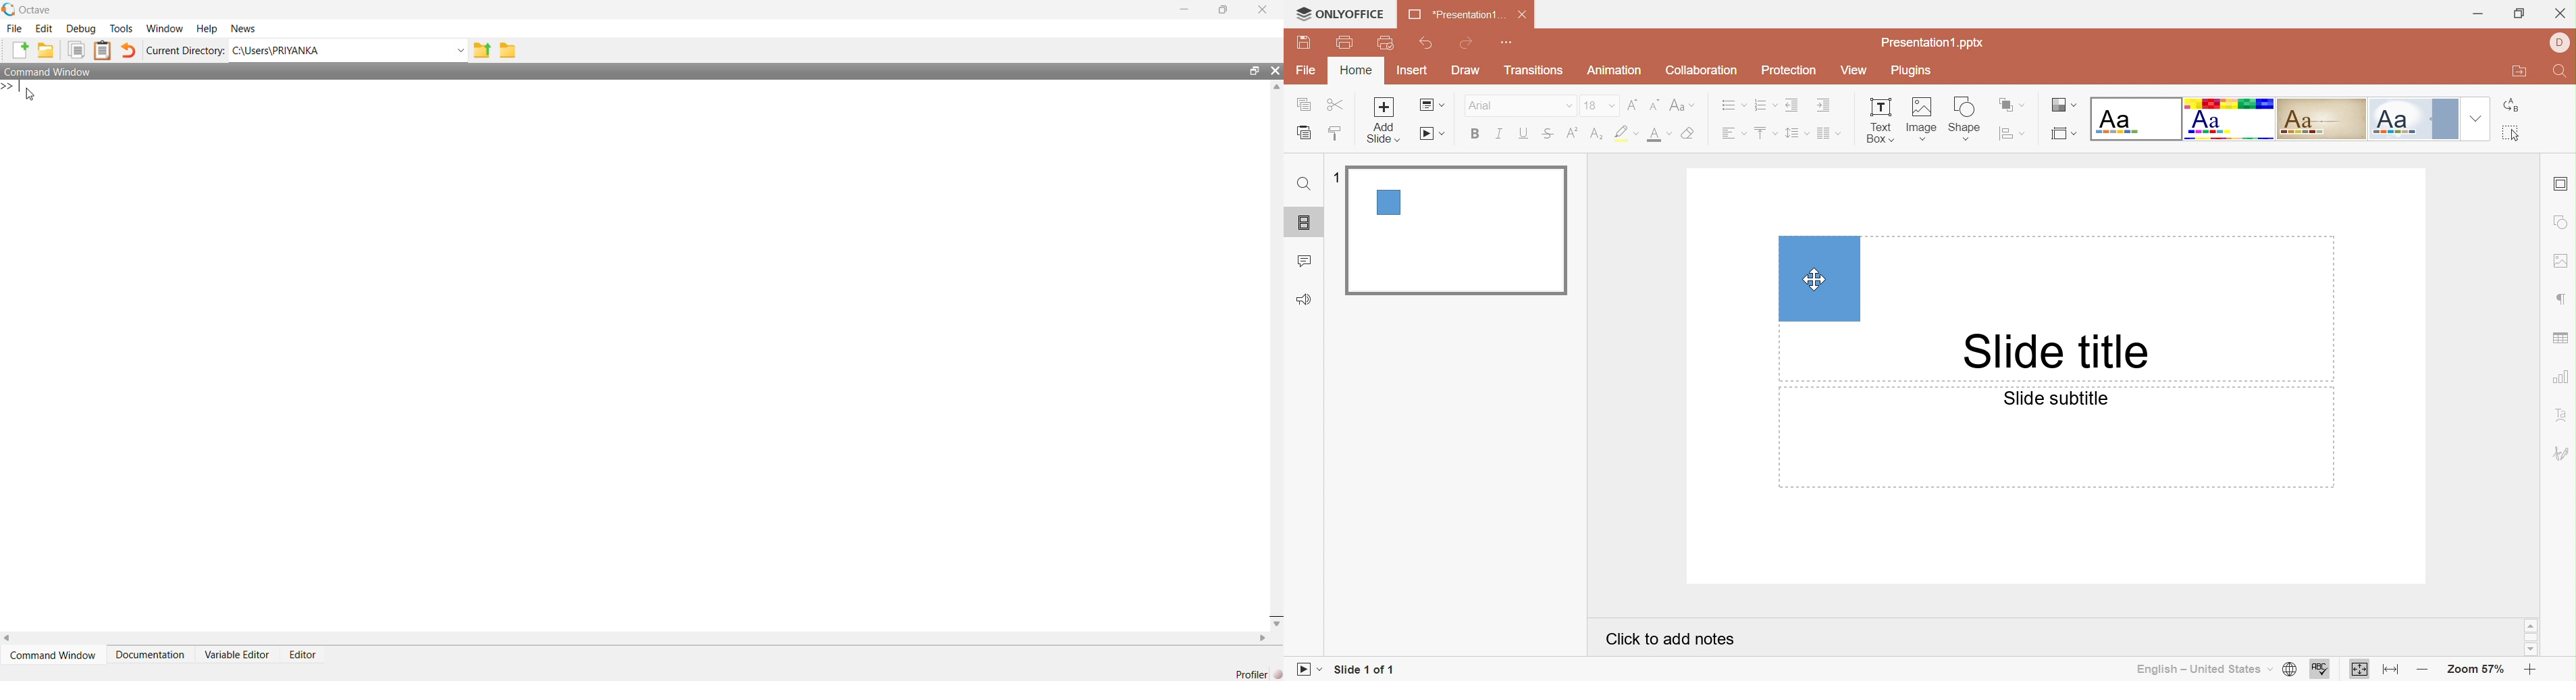  Describe the element at coordinates (2529, 625) in the screenshot. I see `Scroll up` at that location.